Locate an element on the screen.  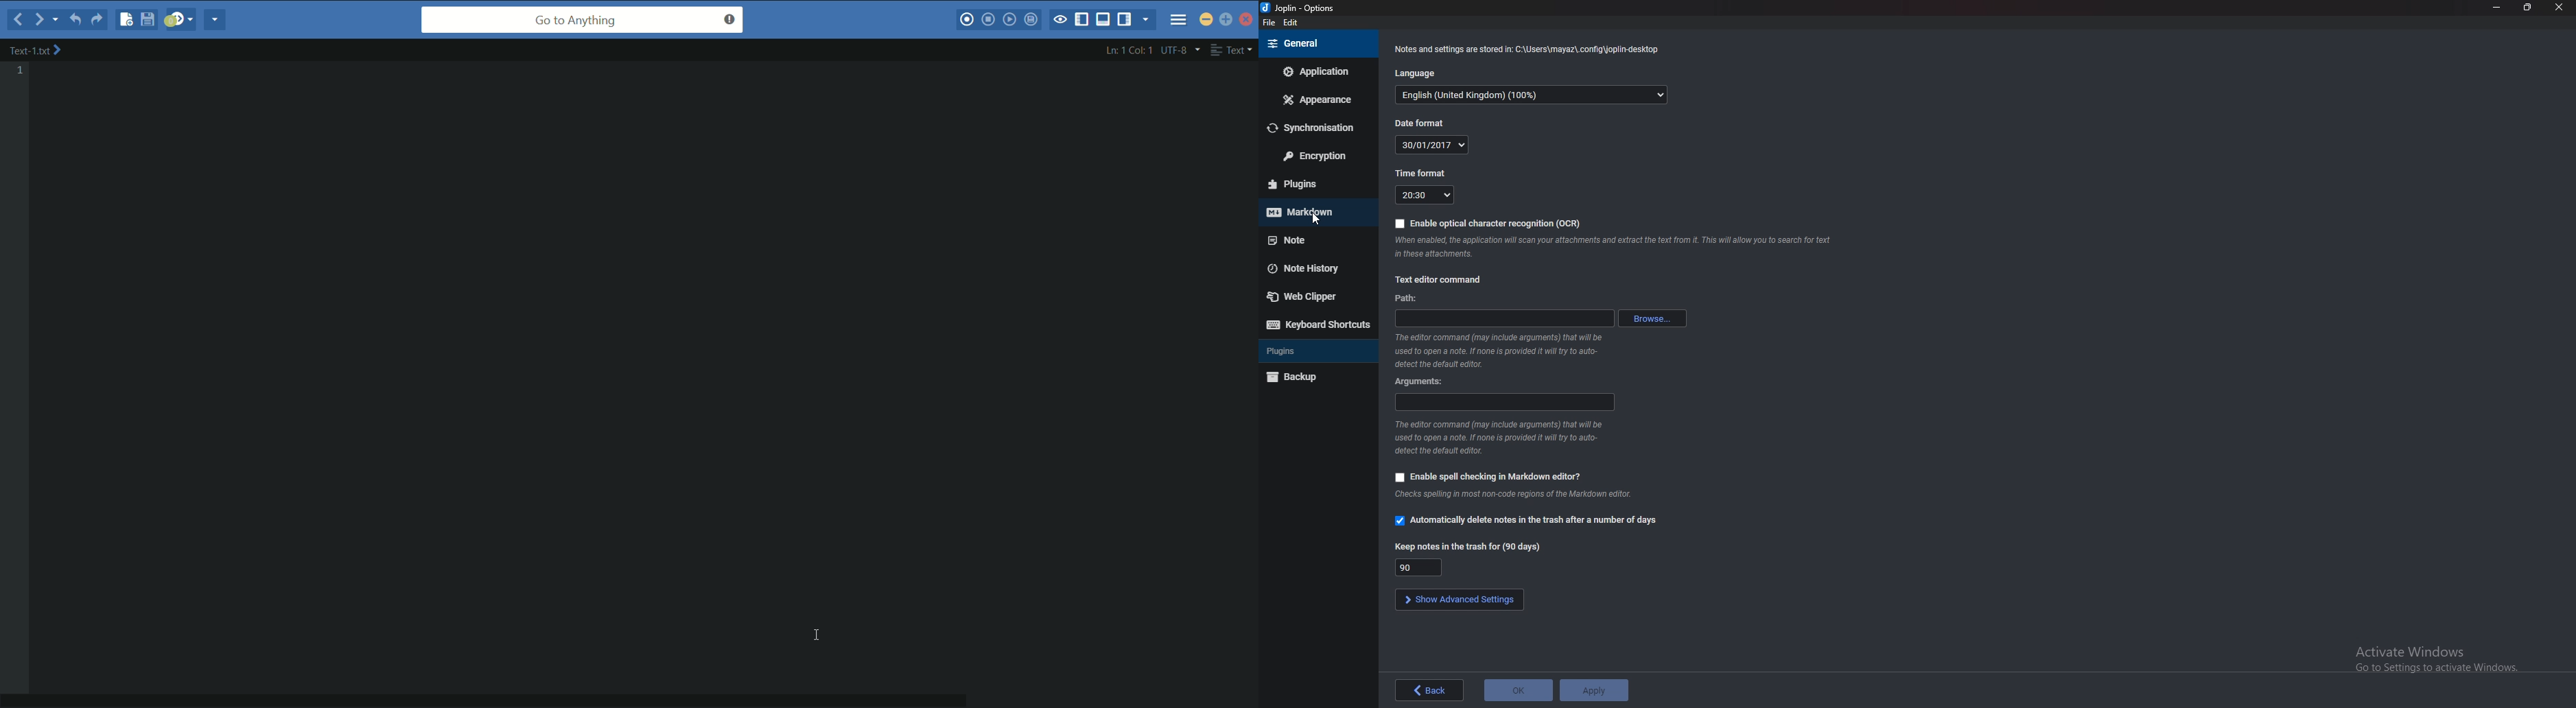
file format is located at coordinates (1235, 49).